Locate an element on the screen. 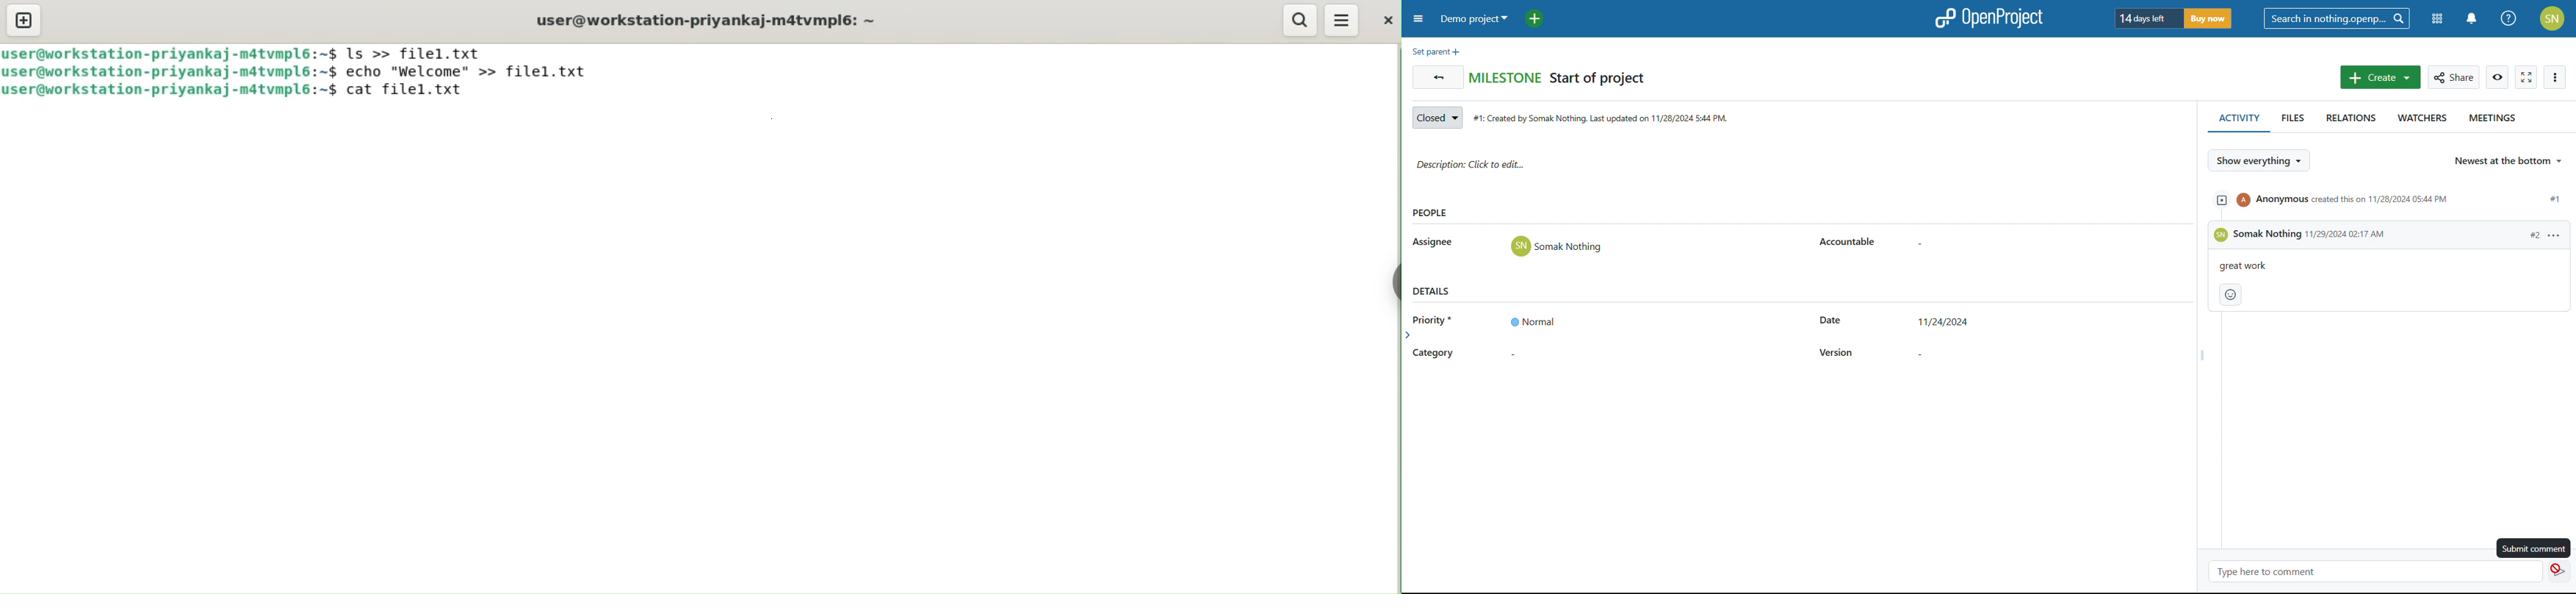 This screenshot has height=616, width=2576. buy now is located at coordinates (2210, 17).